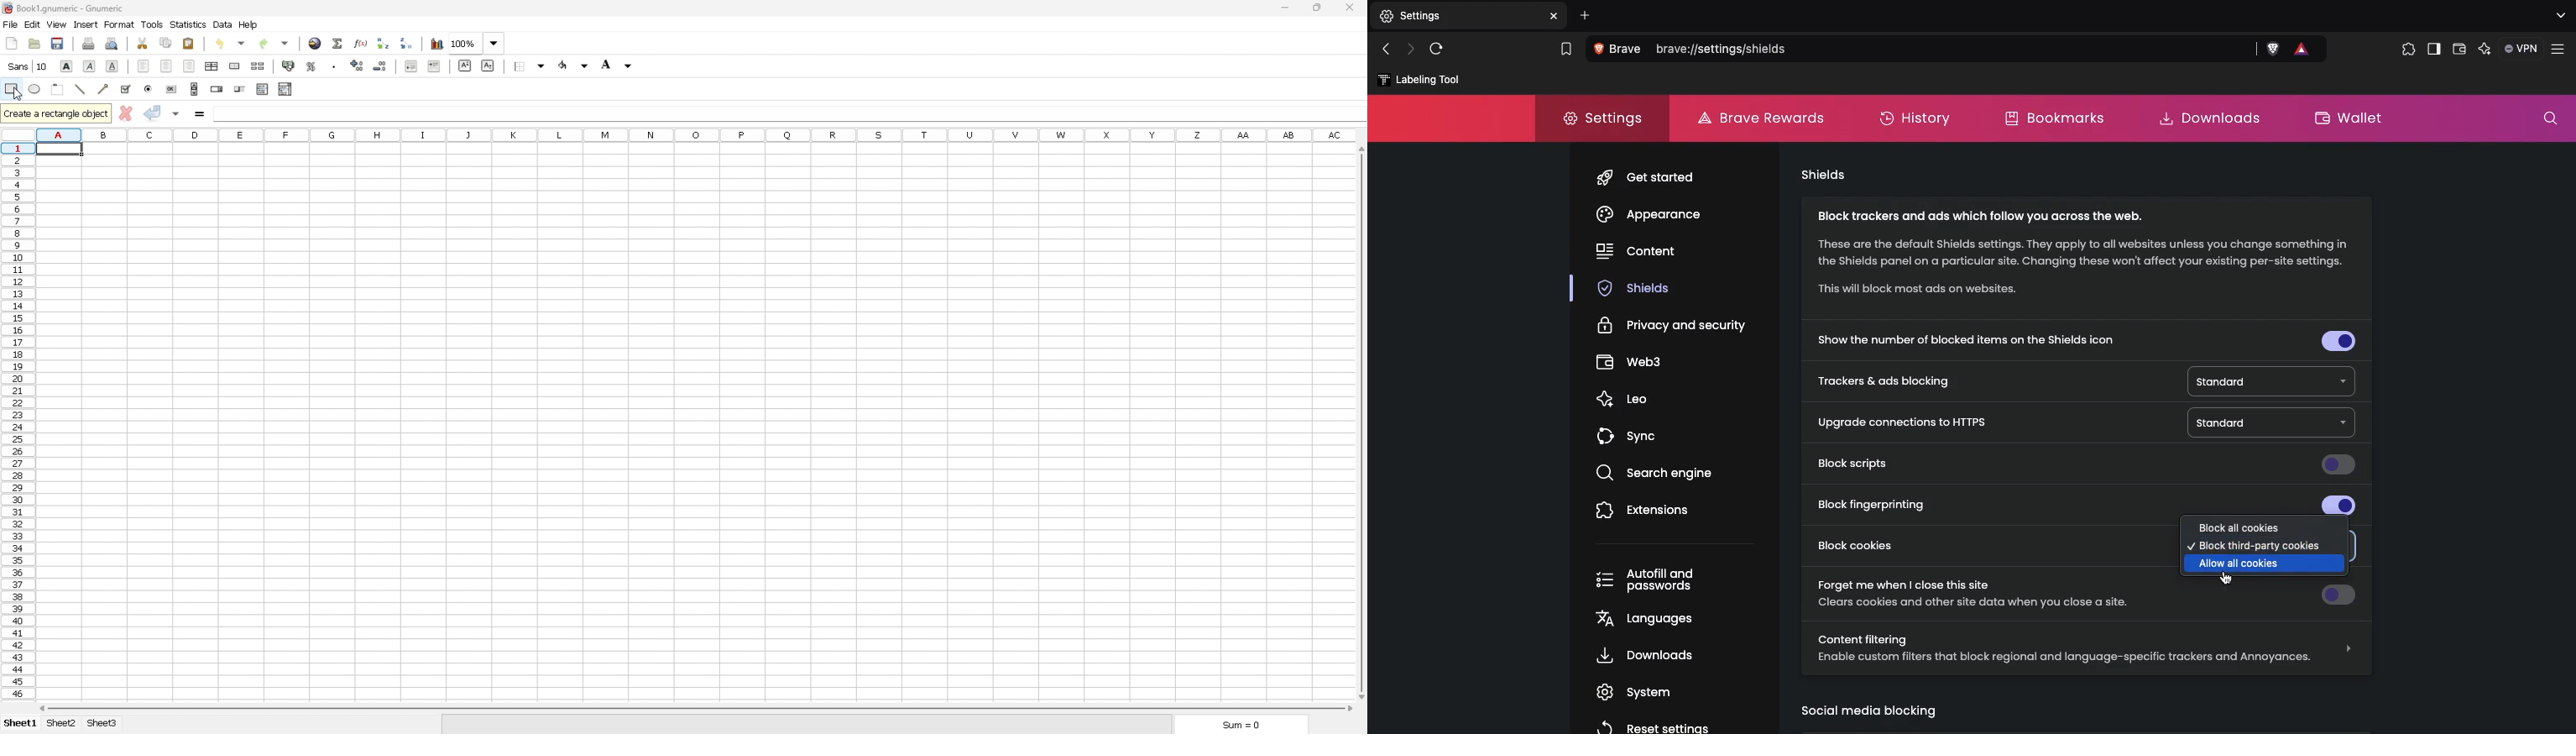  What do you see at coordinates (1871, 712) in the screenshot?
I see `Social media blocking` at bounding box center [1871, 712].